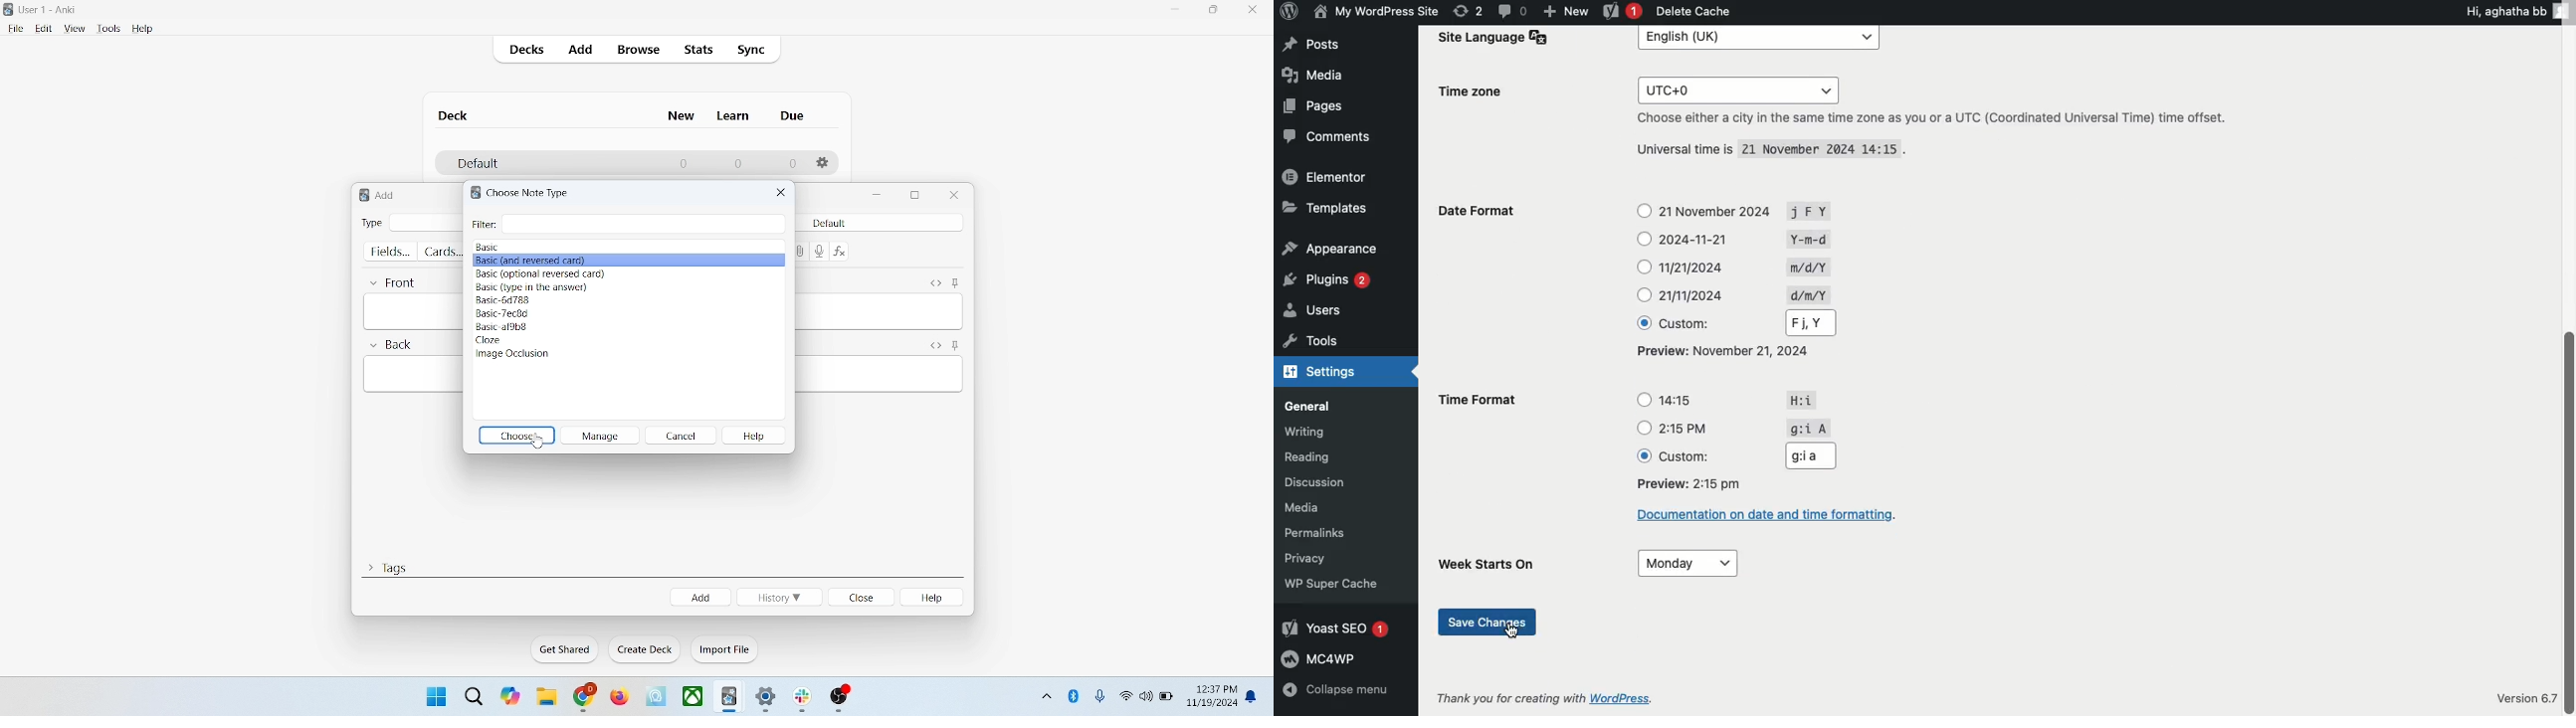  Describe the element at coordinates (1318, 533) in the screenshot. I see `Permalinks` at that location.